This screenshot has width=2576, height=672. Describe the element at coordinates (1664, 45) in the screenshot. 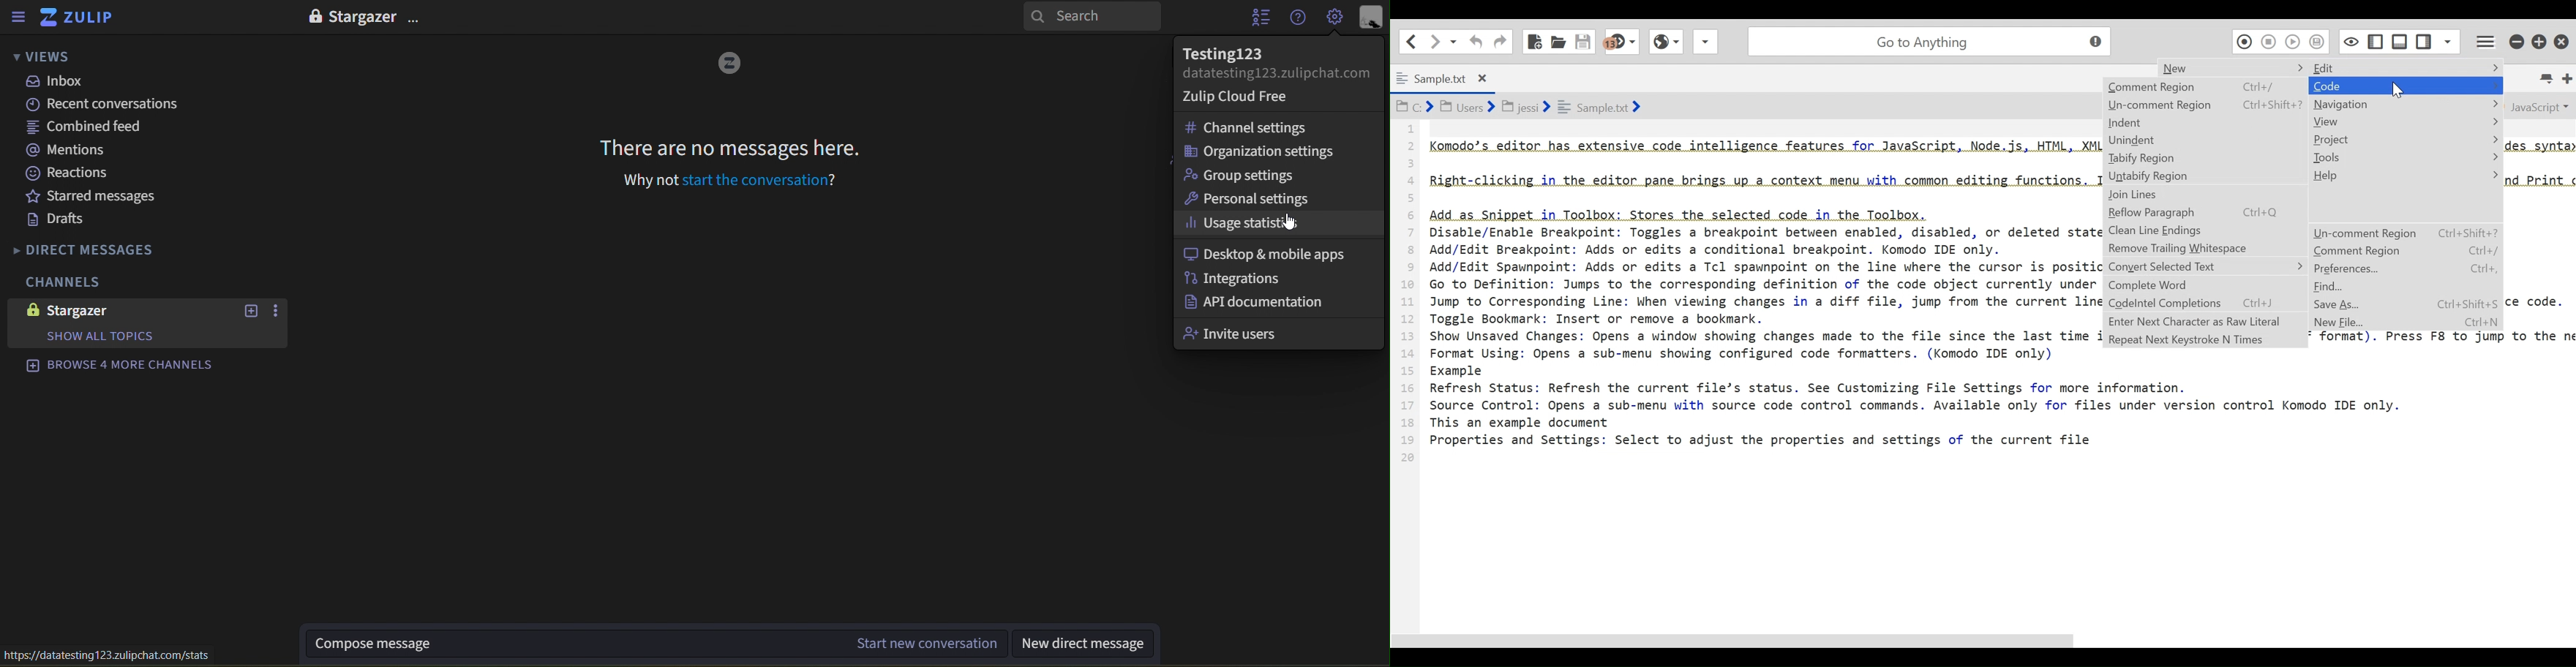

I see `web` at that location.